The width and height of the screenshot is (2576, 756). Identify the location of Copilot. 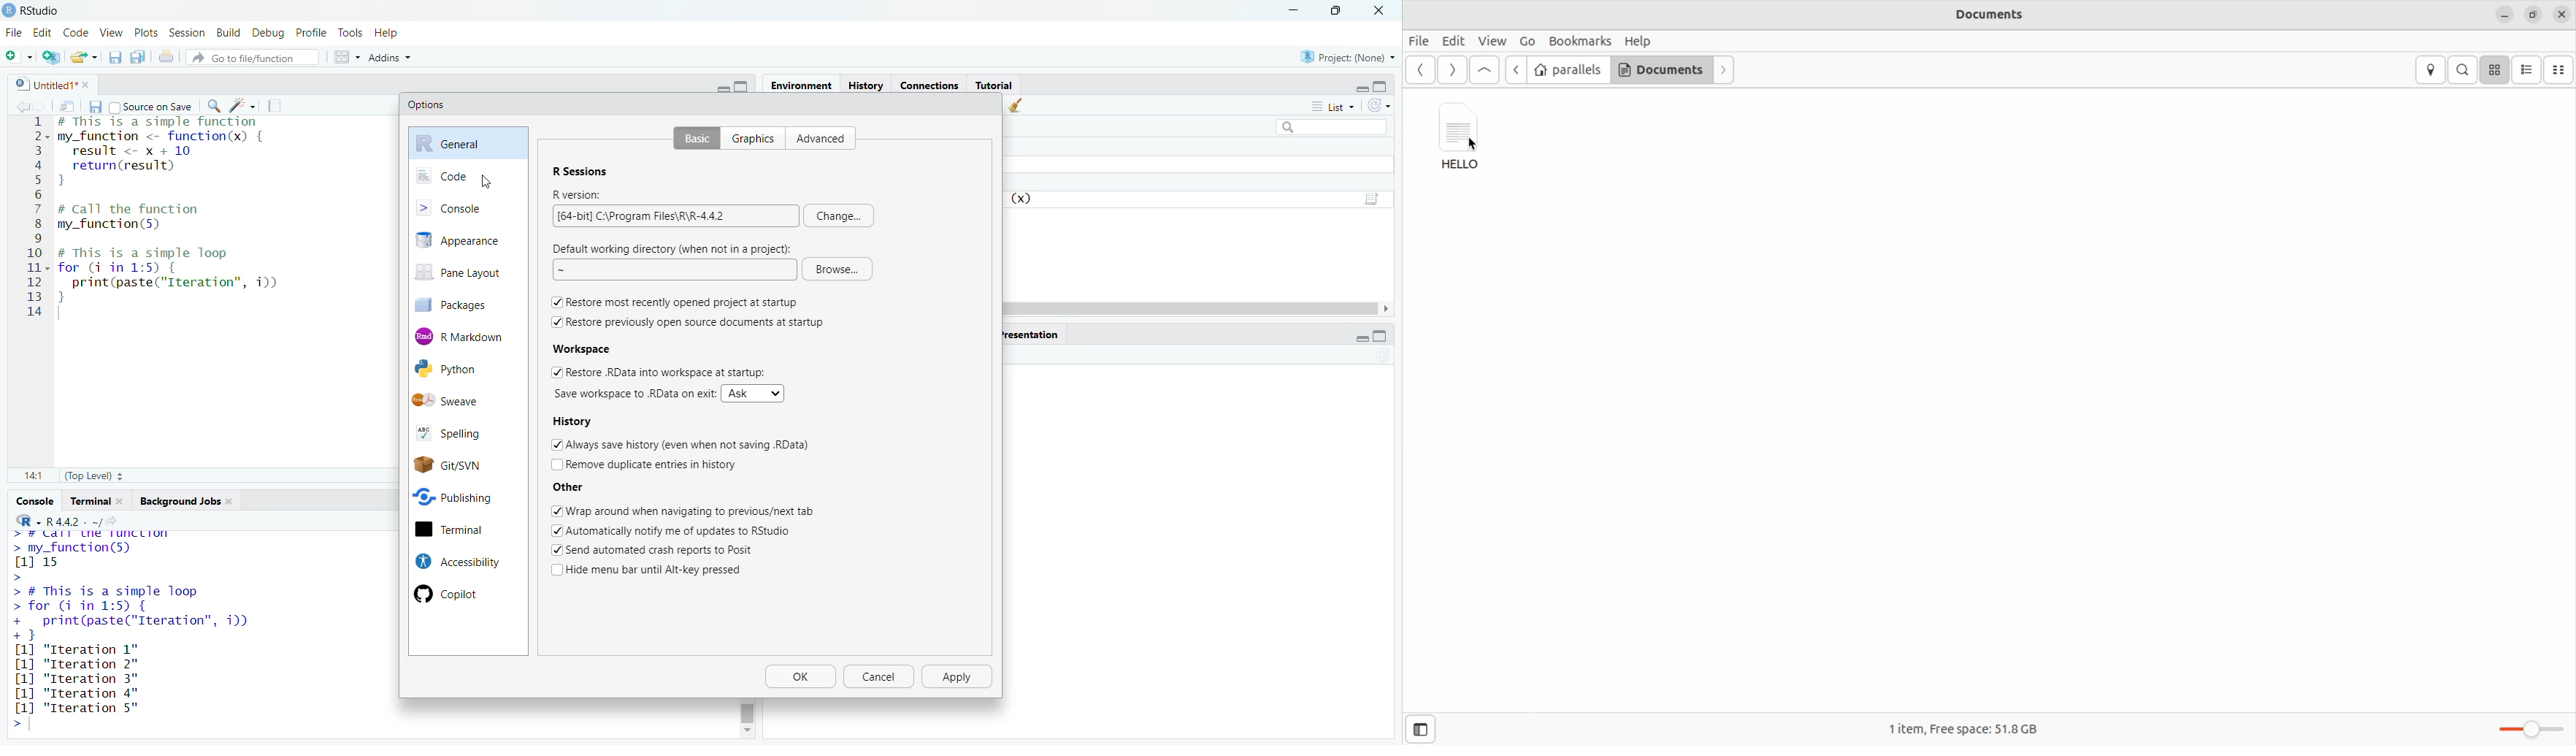
(454, 595).